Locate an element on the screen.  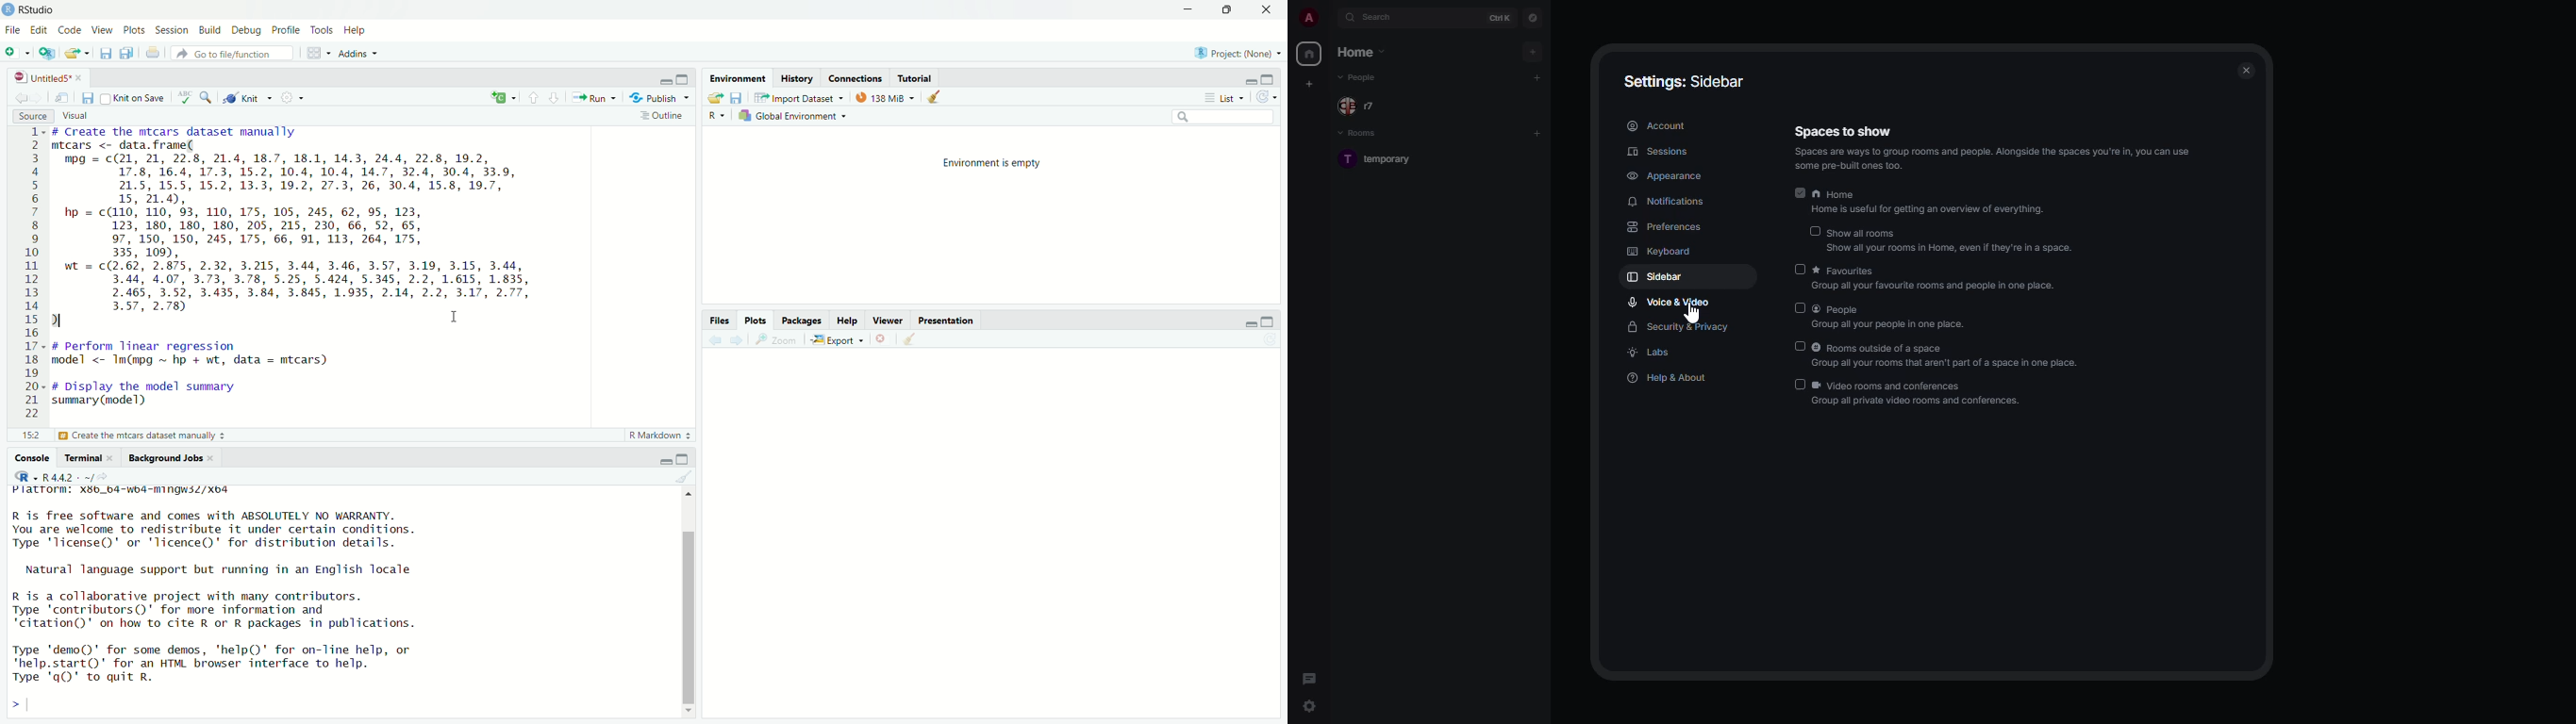
Tutorial is located at coordinates (915, 80).